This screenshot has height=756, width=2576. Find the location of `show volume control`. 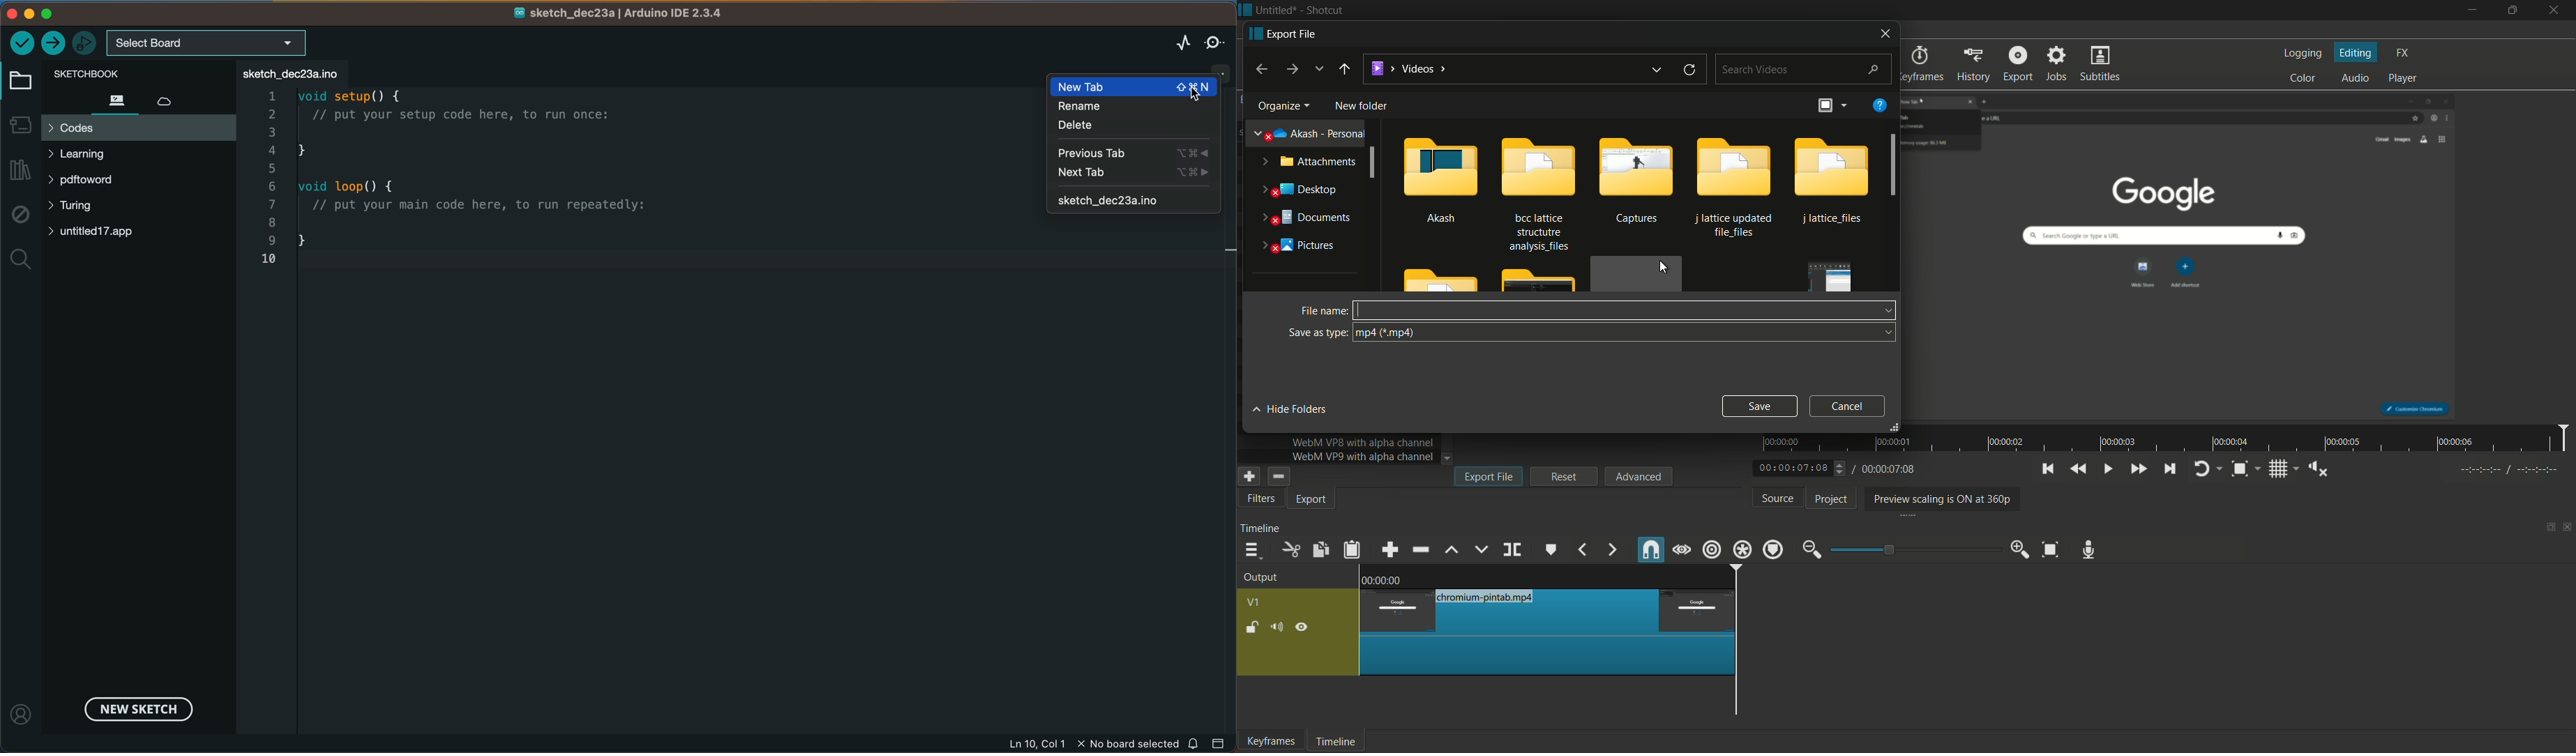

show volume control is located at coordinates (2323, 469).